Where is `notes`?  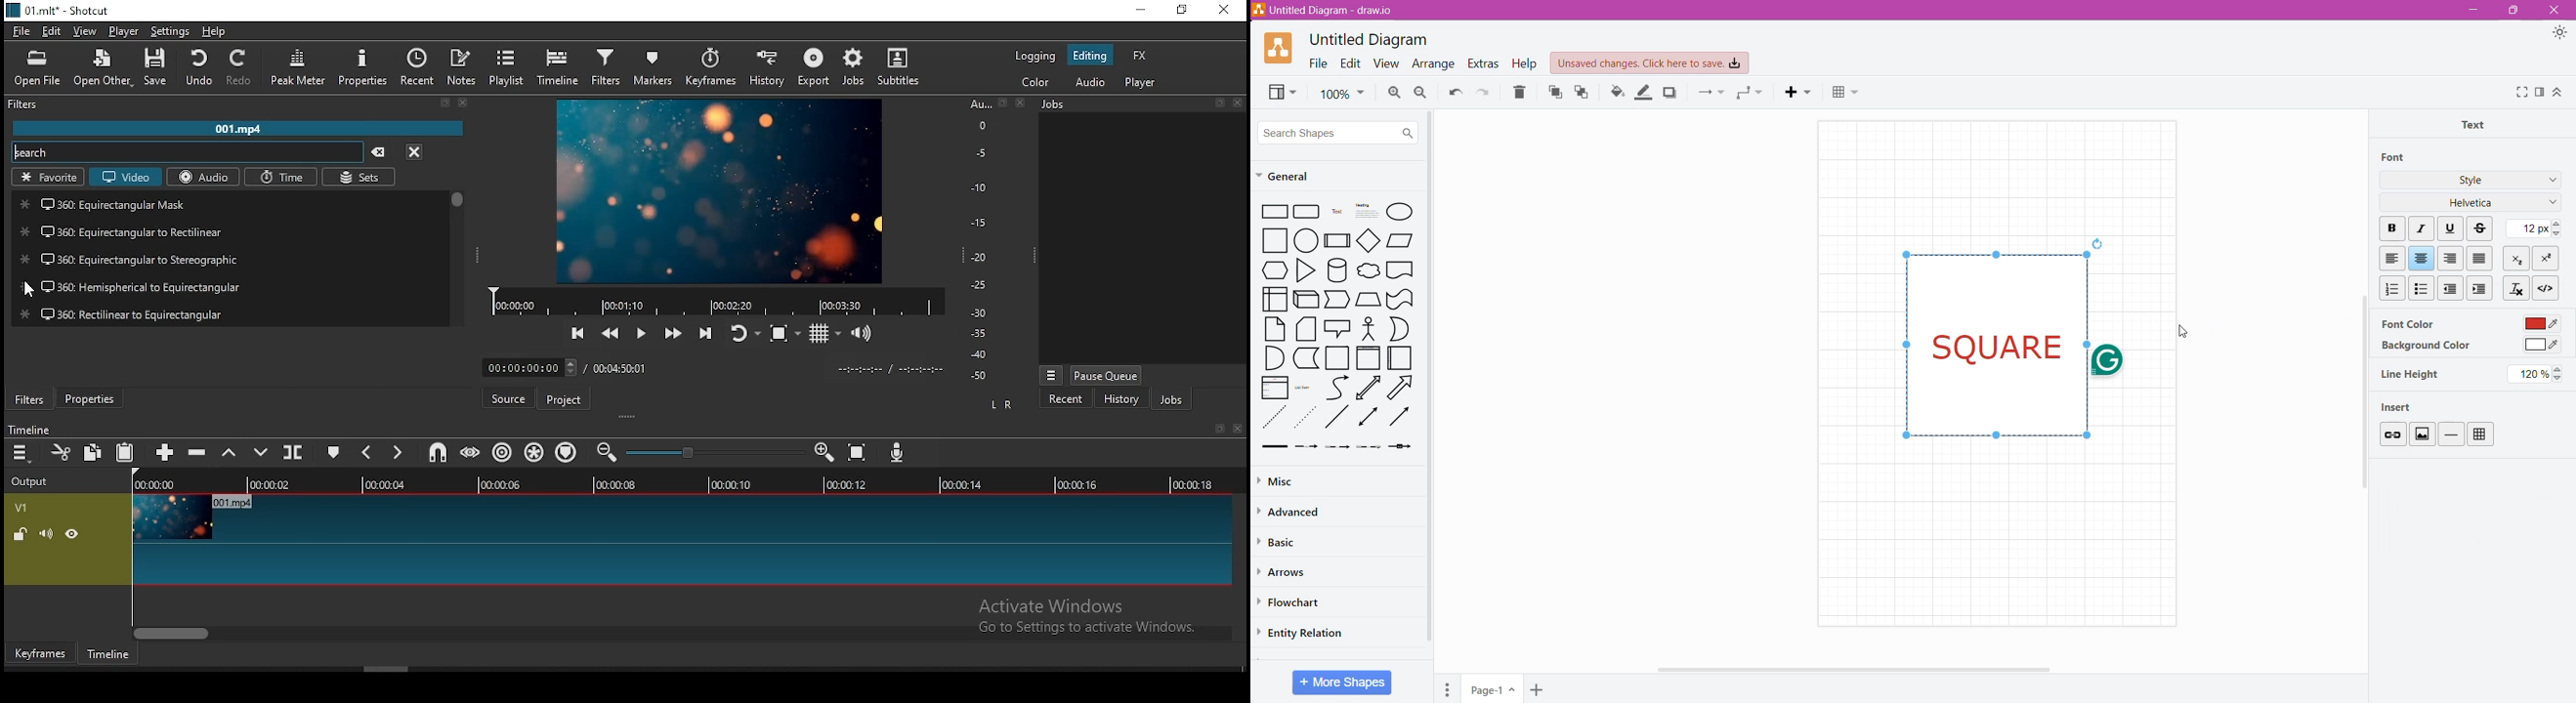
notes is located at coordinates (461, 66).